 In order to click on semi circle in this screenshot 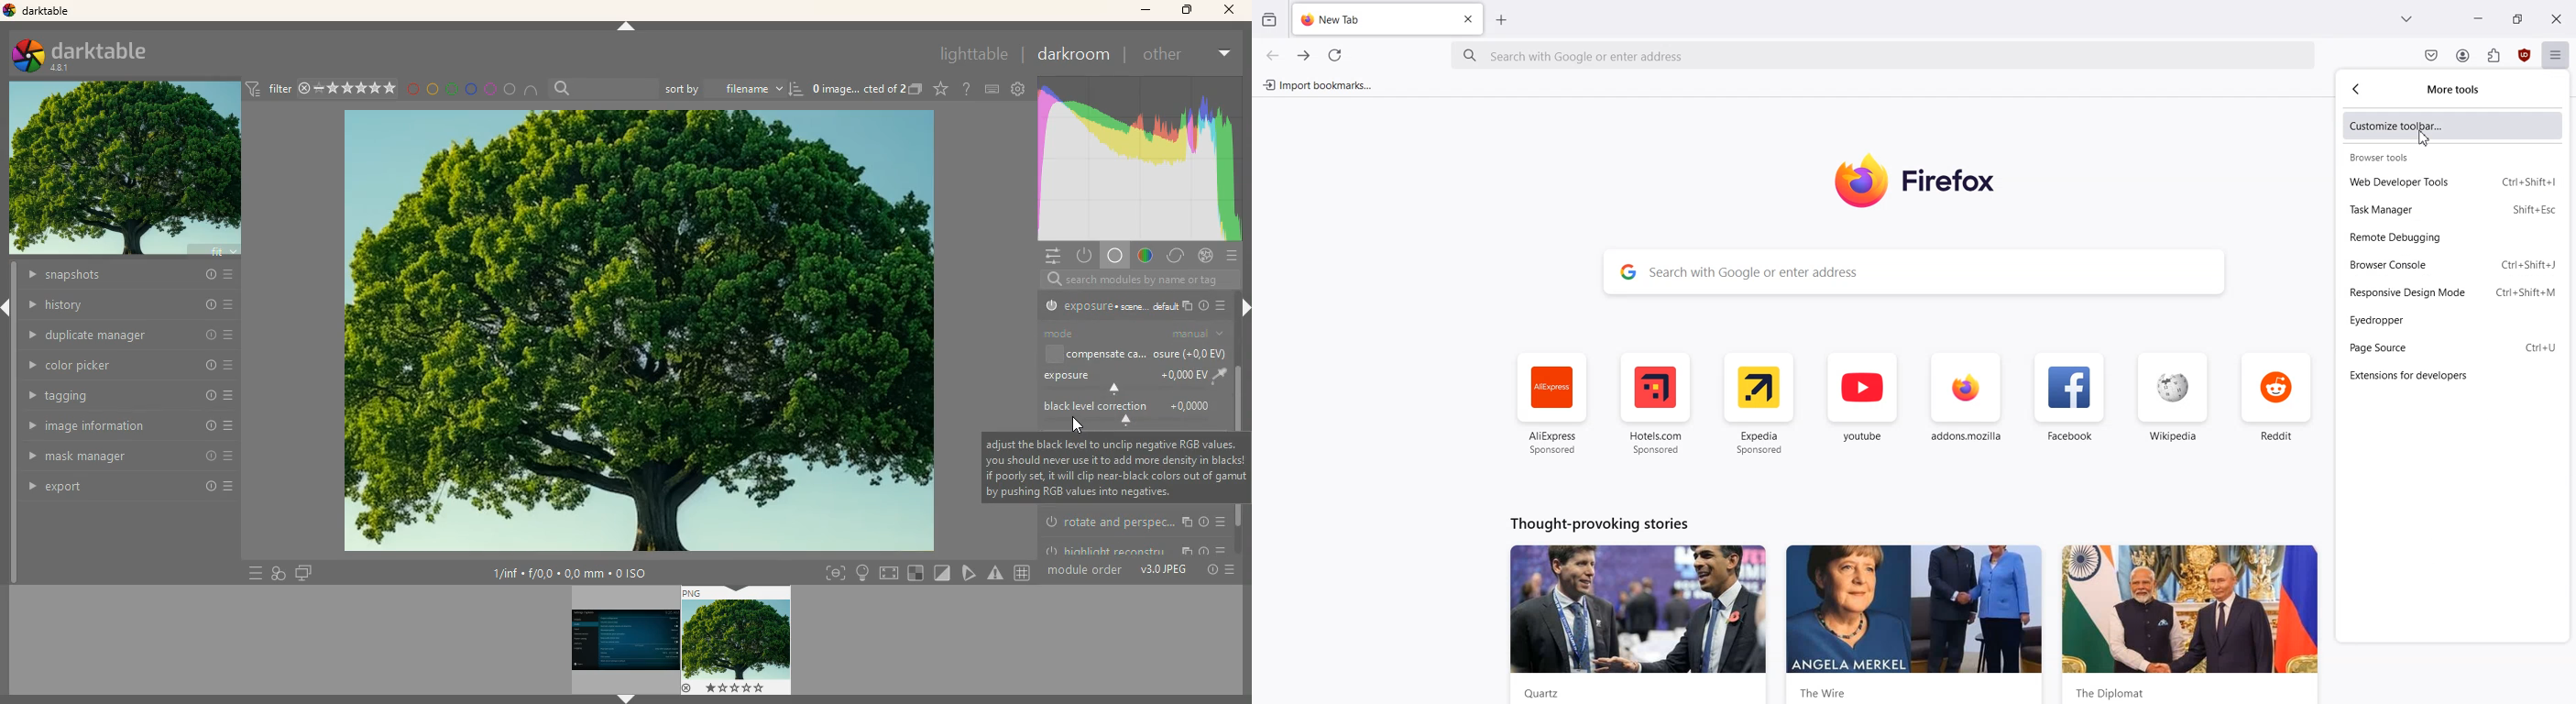, I will do `click(530, 90)`.